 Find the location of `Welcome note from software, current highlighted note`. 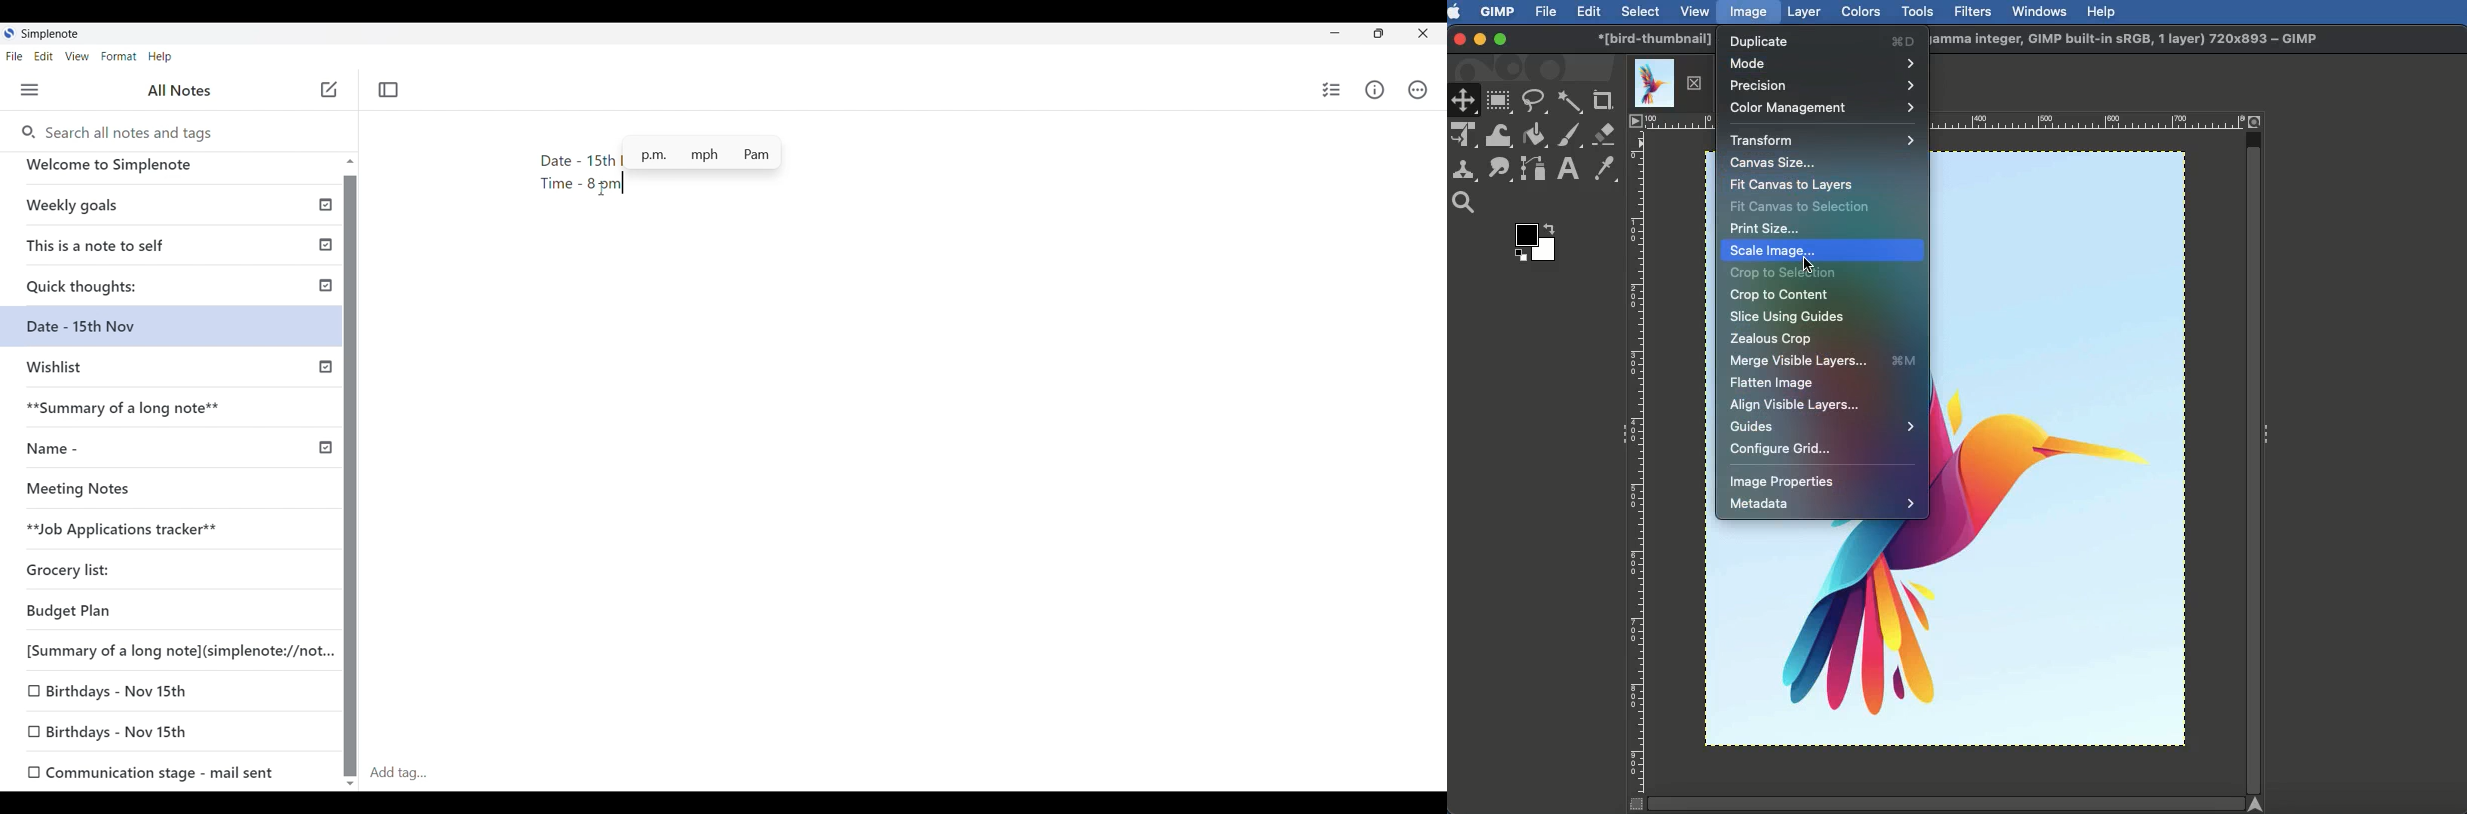

Welcome note from software, current highlighted note is located at coordinates (172, 171).